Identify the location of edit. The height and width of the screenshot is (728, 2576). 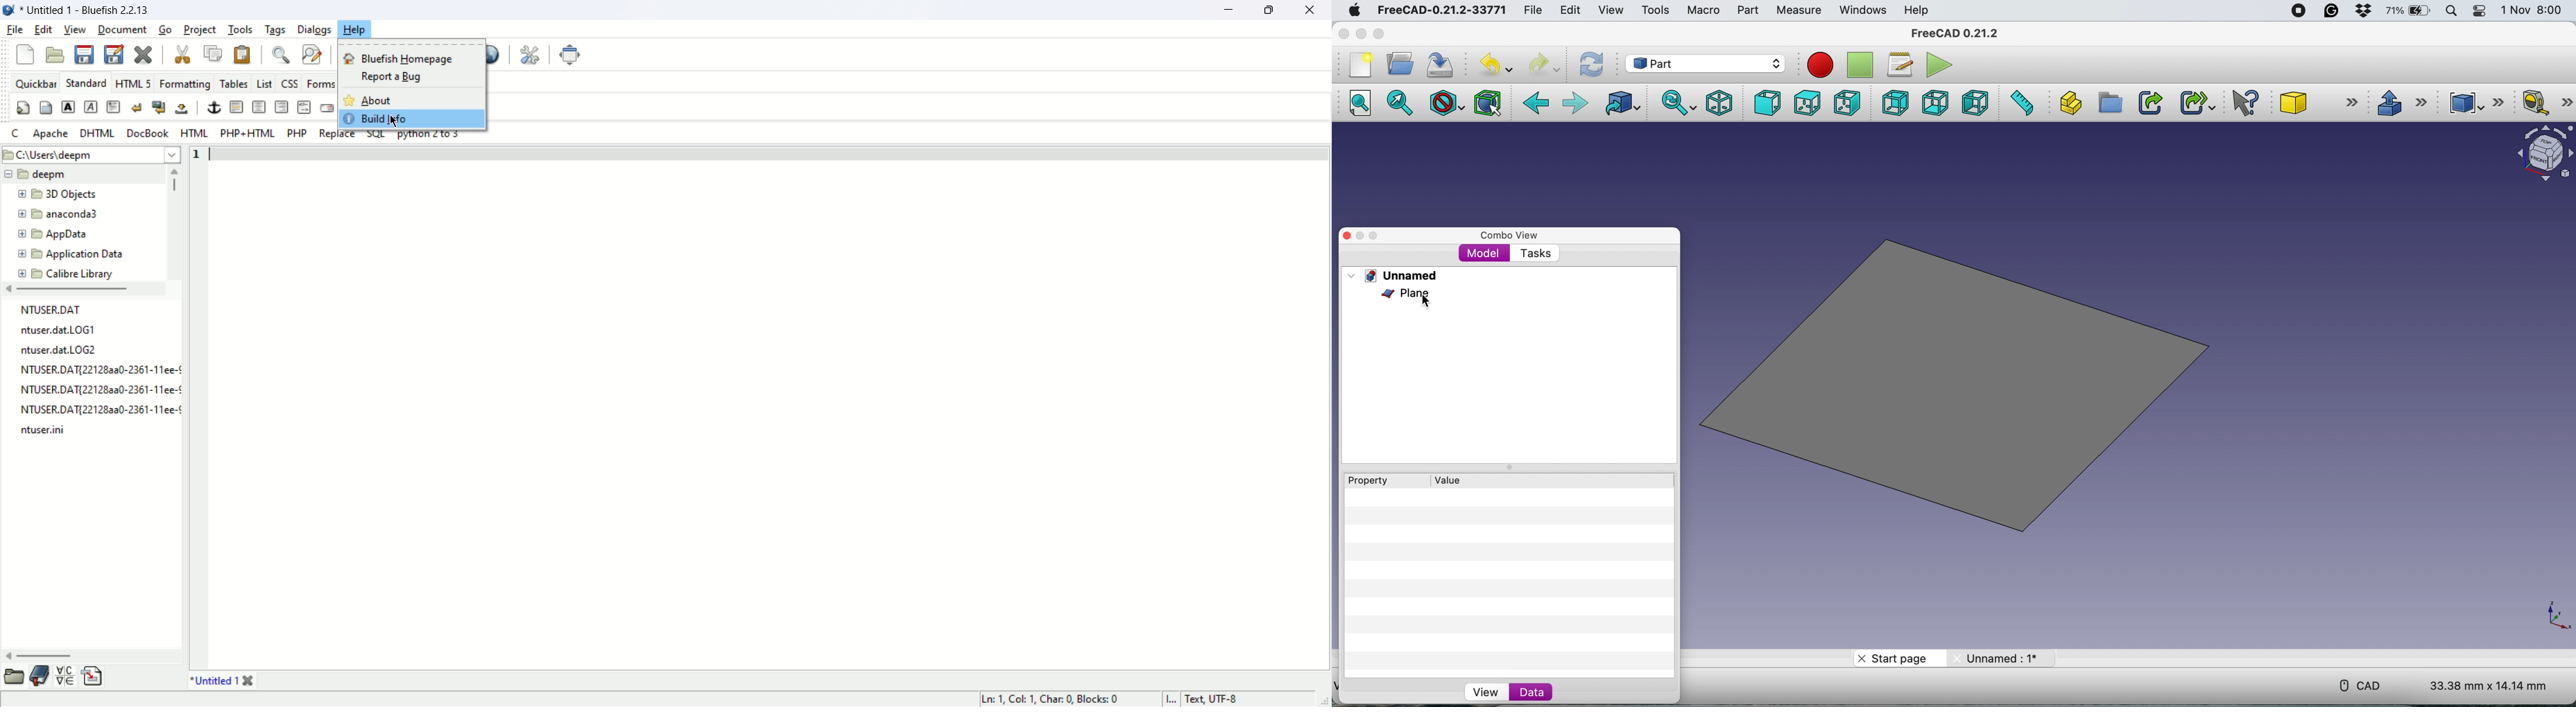
(1572, 11).